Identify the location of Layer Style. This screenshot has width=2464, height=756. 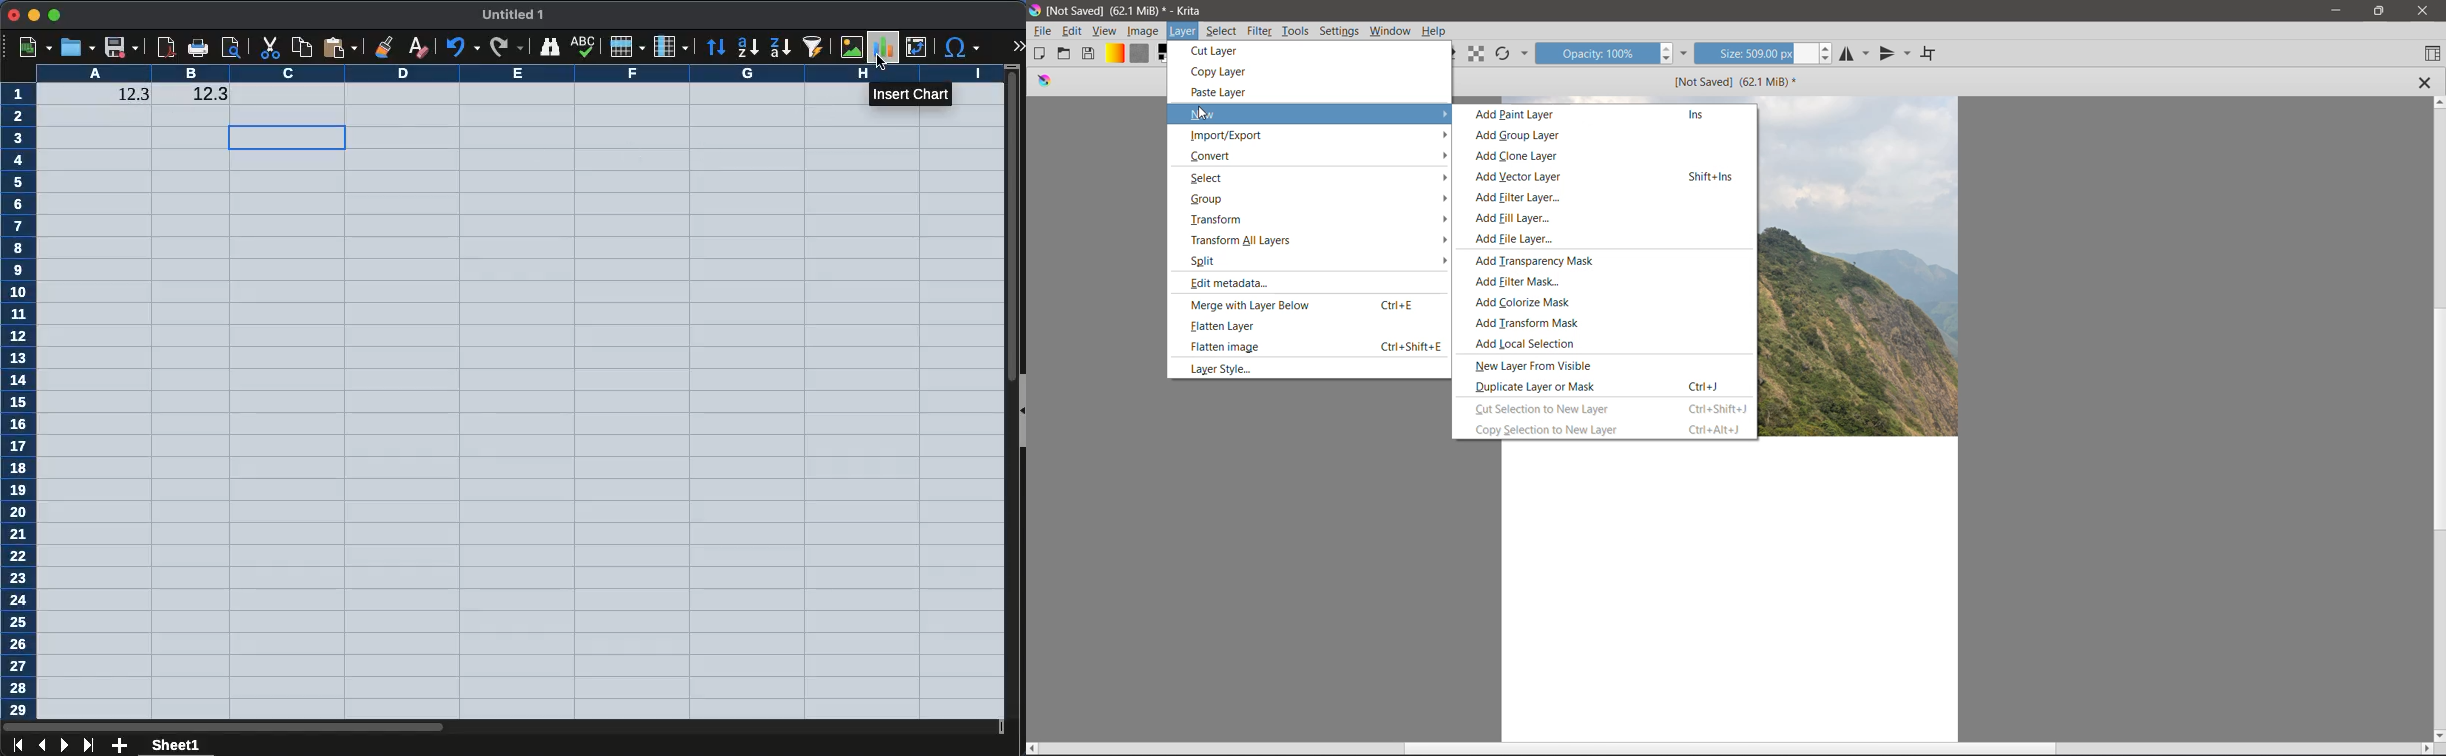
(1220, 369).